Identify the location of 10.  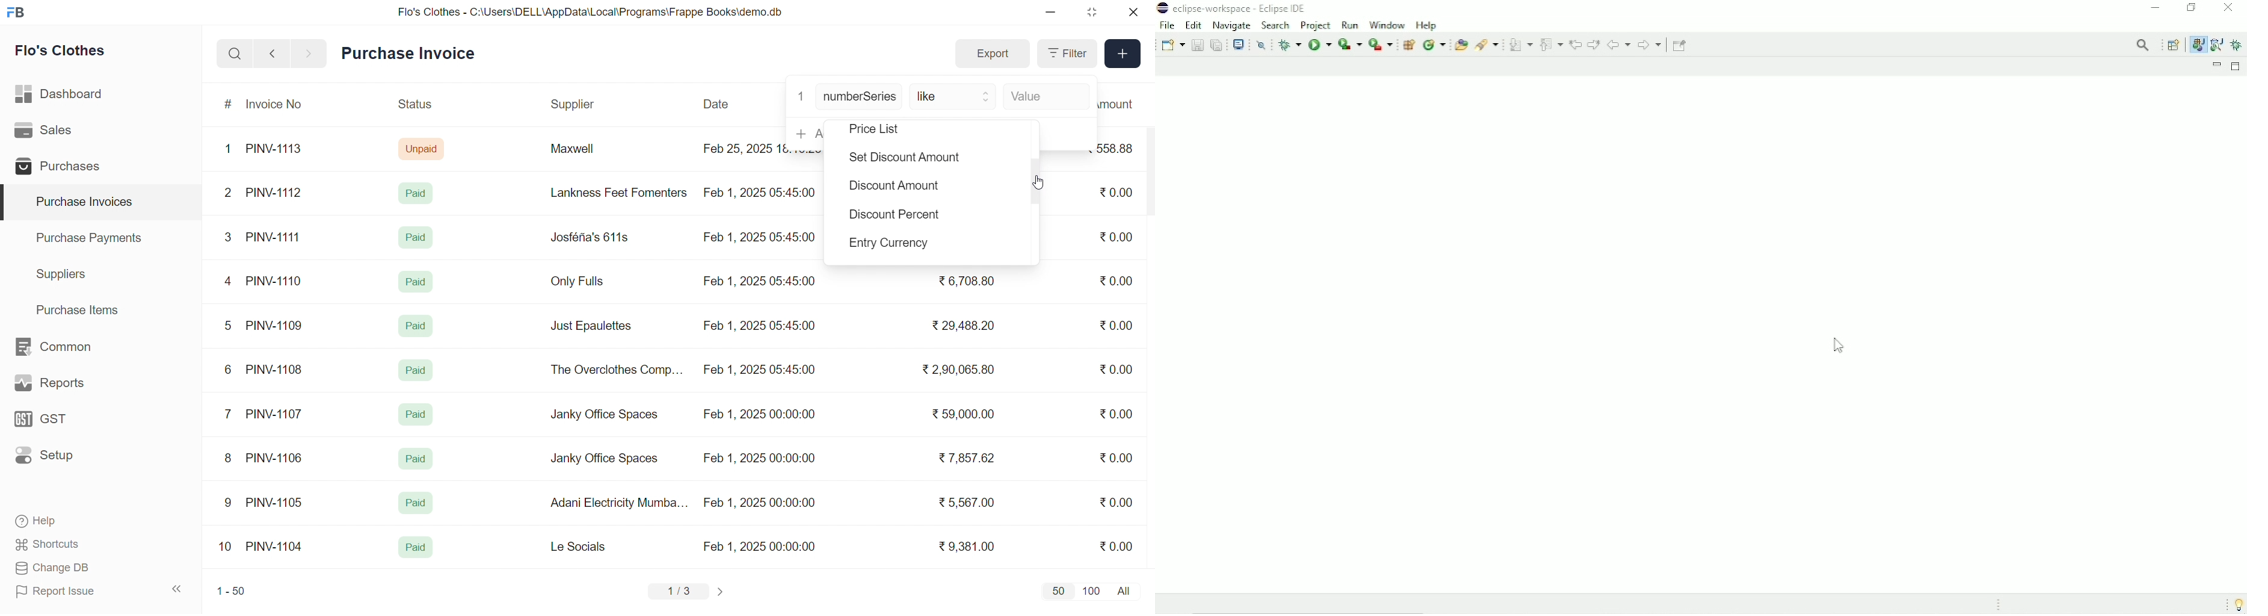
(228, 548).